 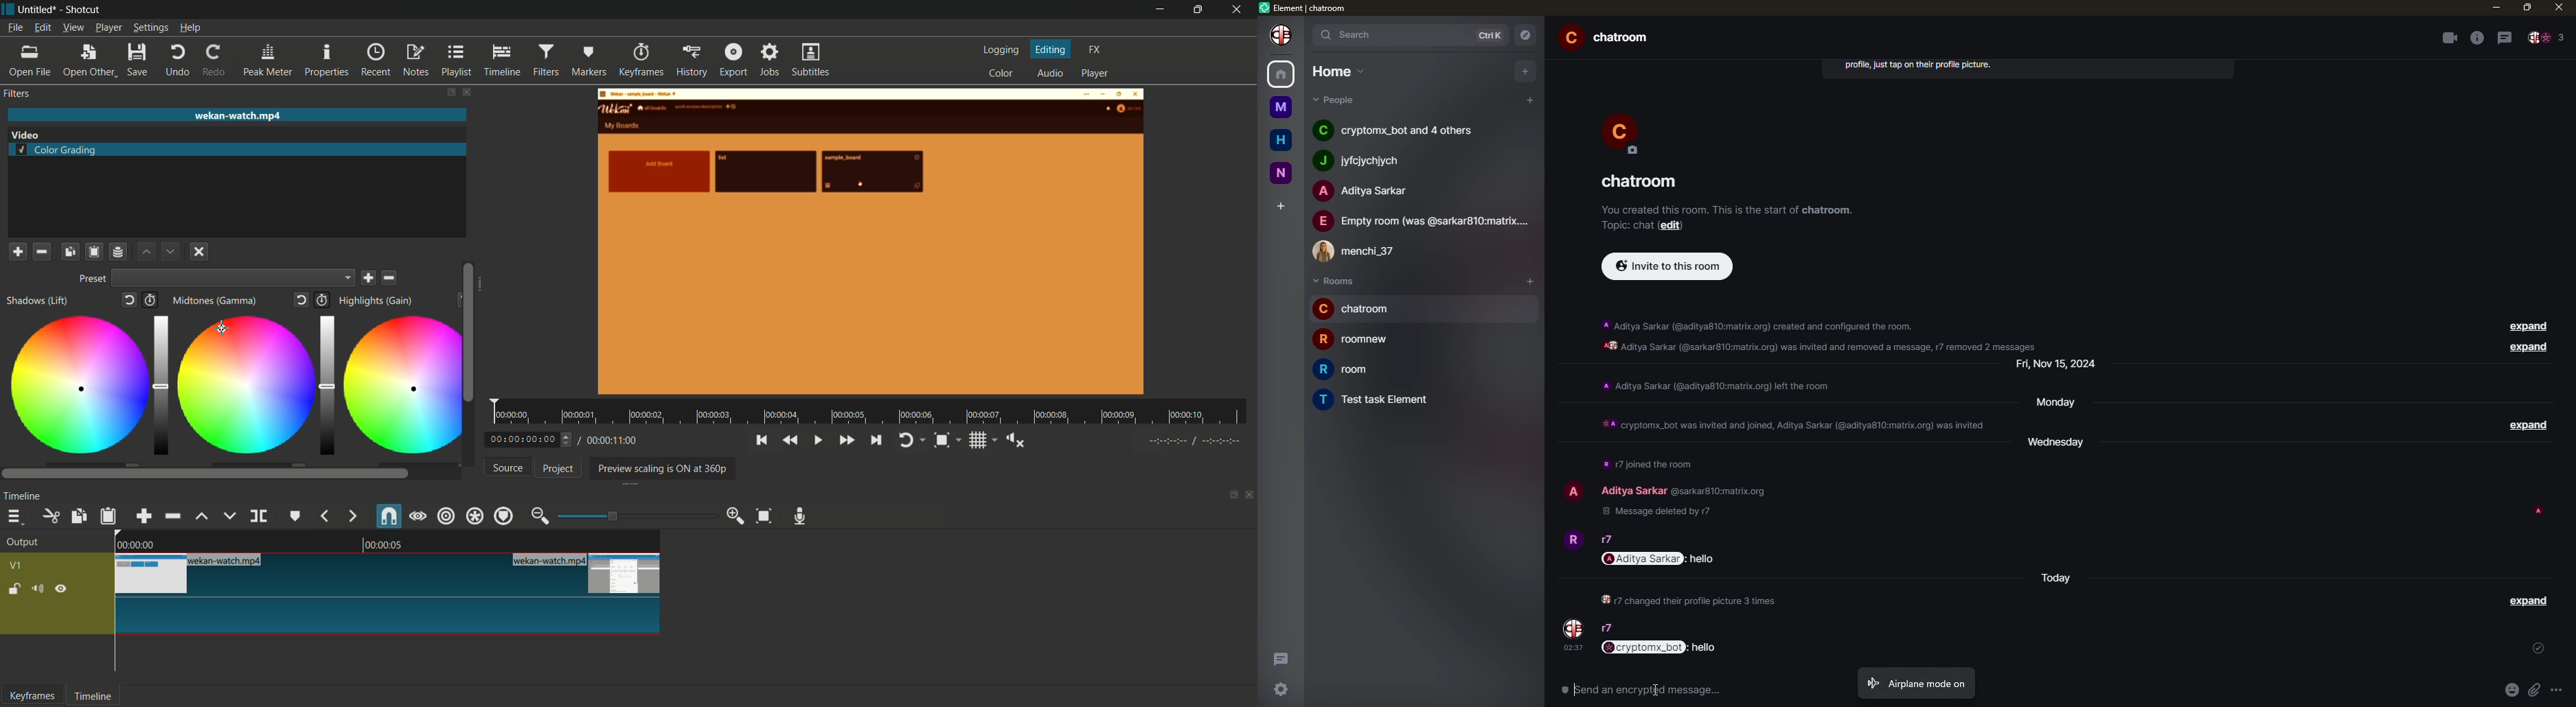 I want to click on close, so click(x=2557, y=8).